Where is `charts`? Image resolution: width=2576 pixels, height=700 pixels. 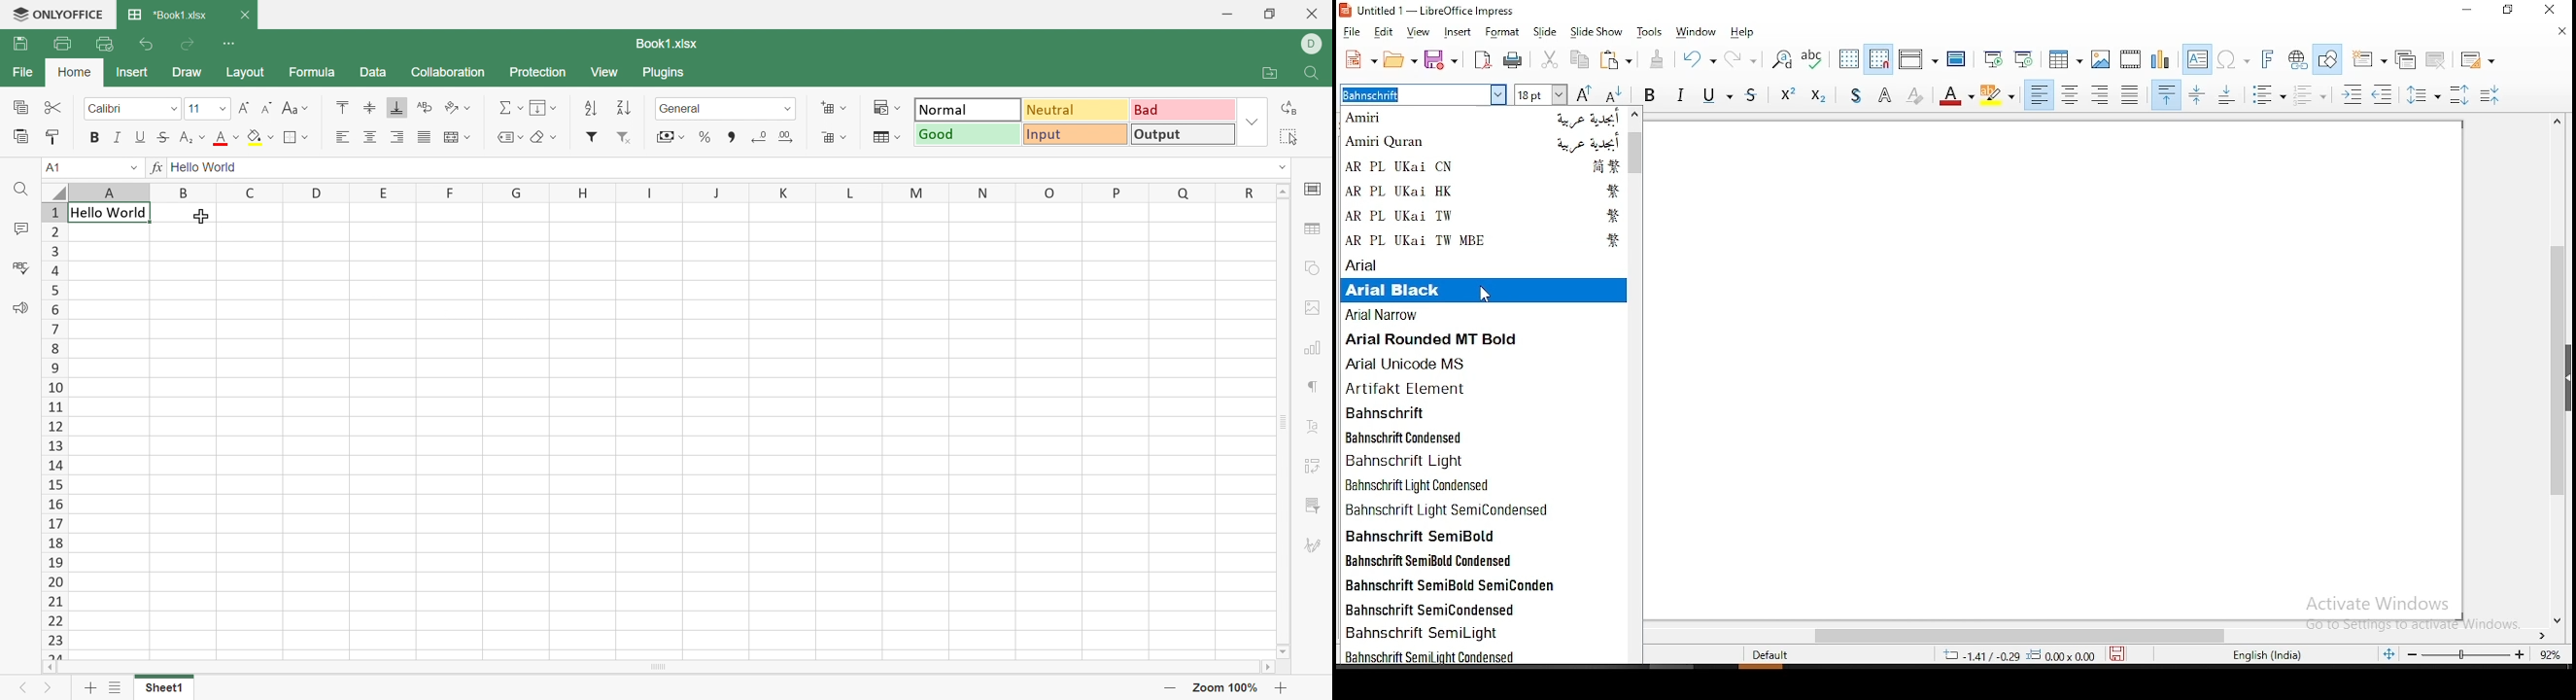 charts is located at coordinates (2160, 59).